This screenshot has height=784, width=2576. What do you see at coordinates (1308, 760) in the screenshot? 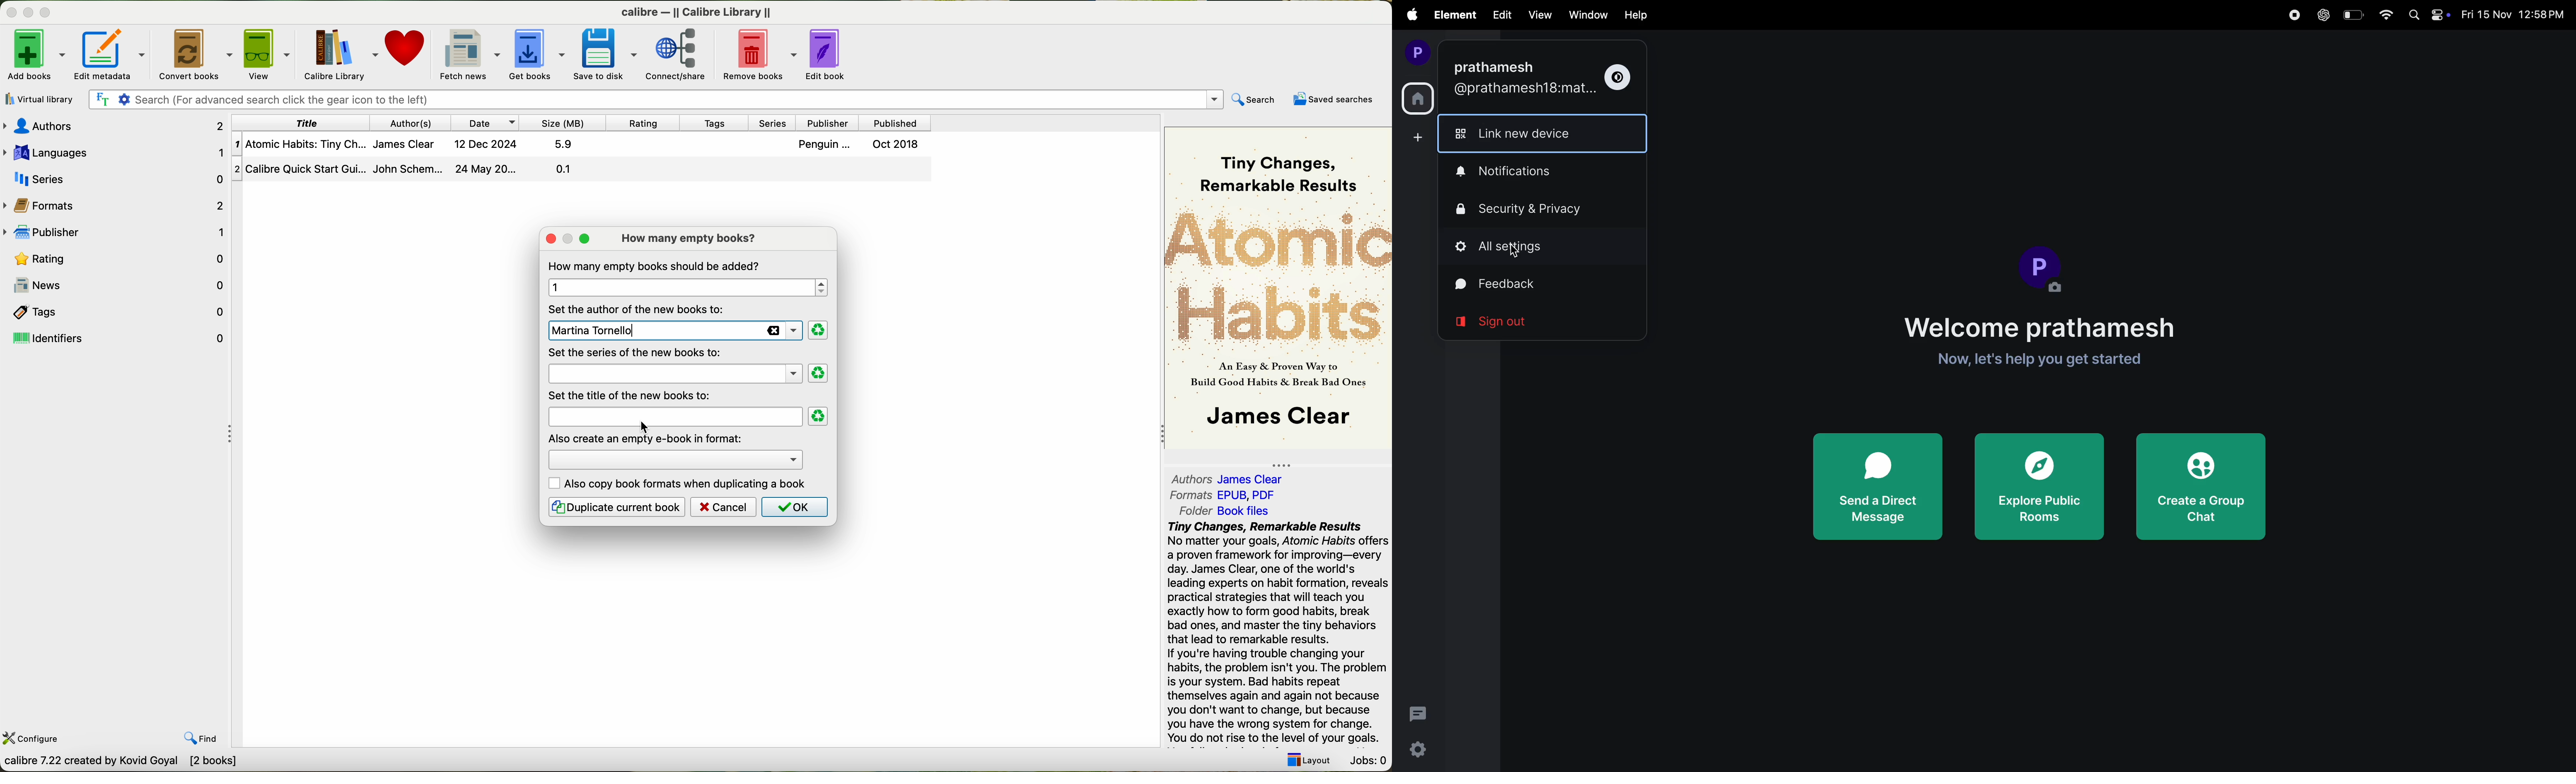
I see `Layout` at bounding box center [1308, 760].